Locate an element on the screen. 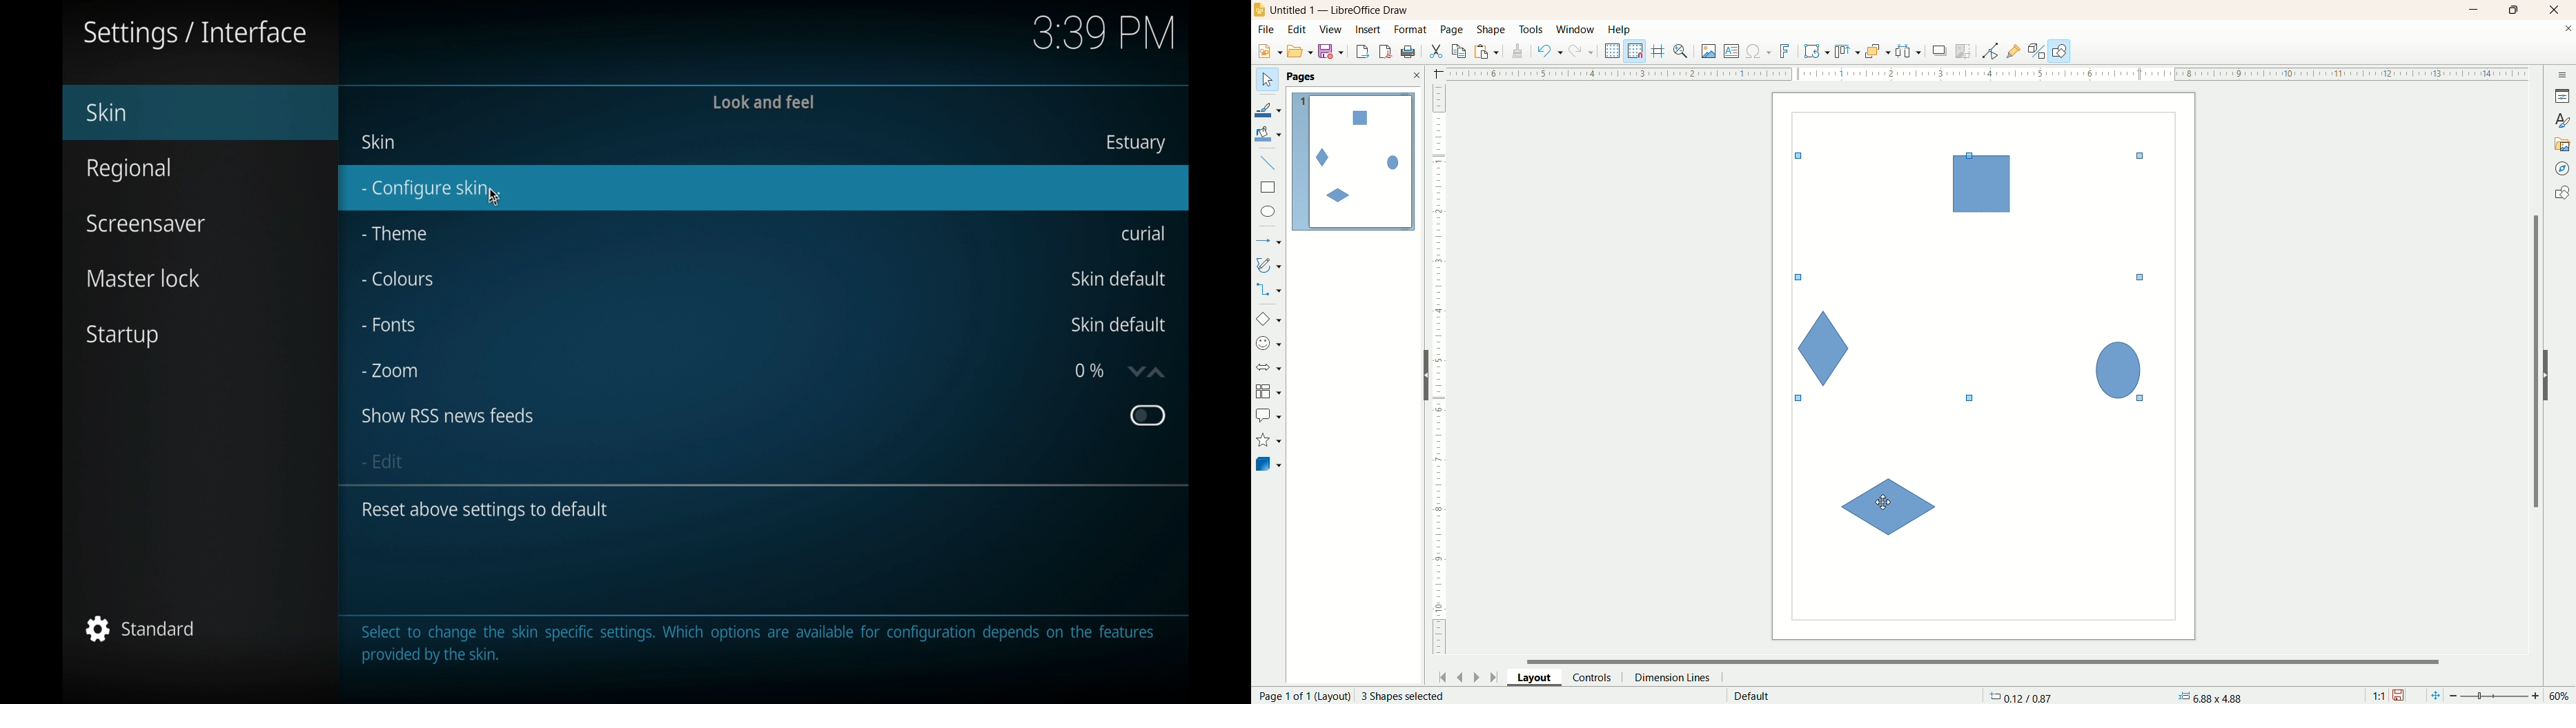 The width and height of the screenshot is (2576, 728). text box is located at coordinates (1733, 52).